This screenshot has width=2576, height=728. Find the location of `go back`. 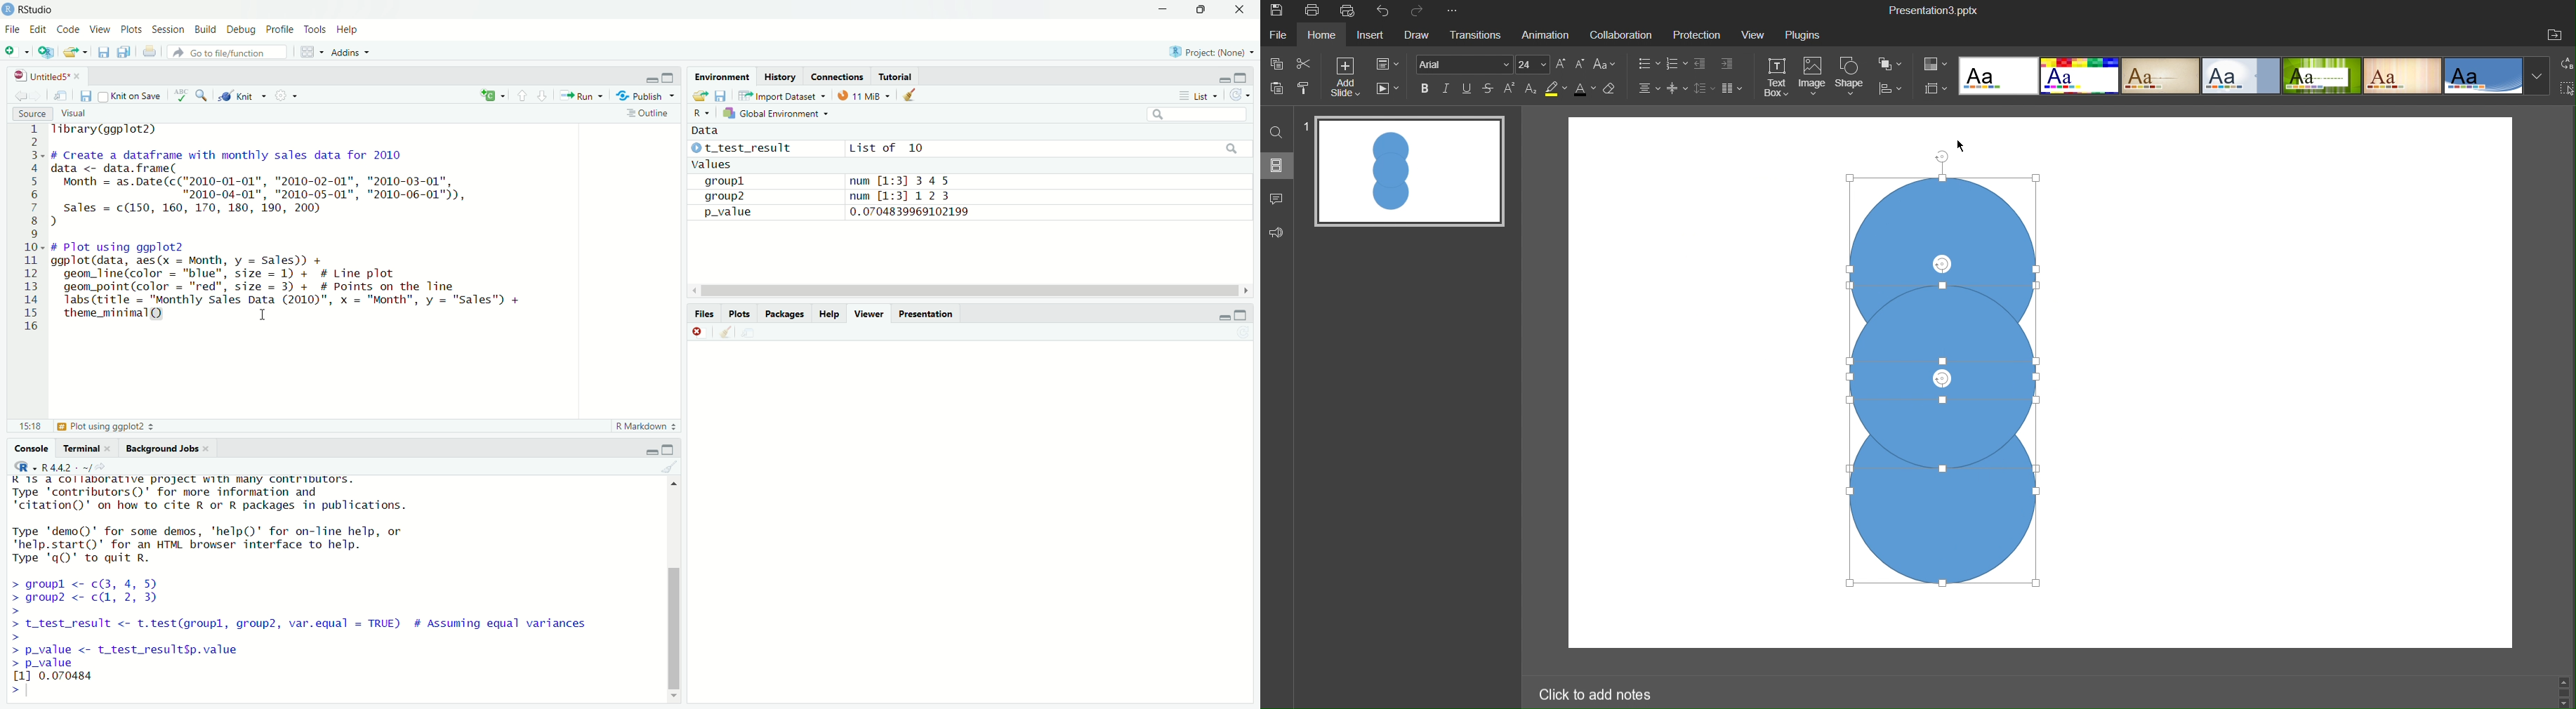

go back is located at coordinates (26, 95).